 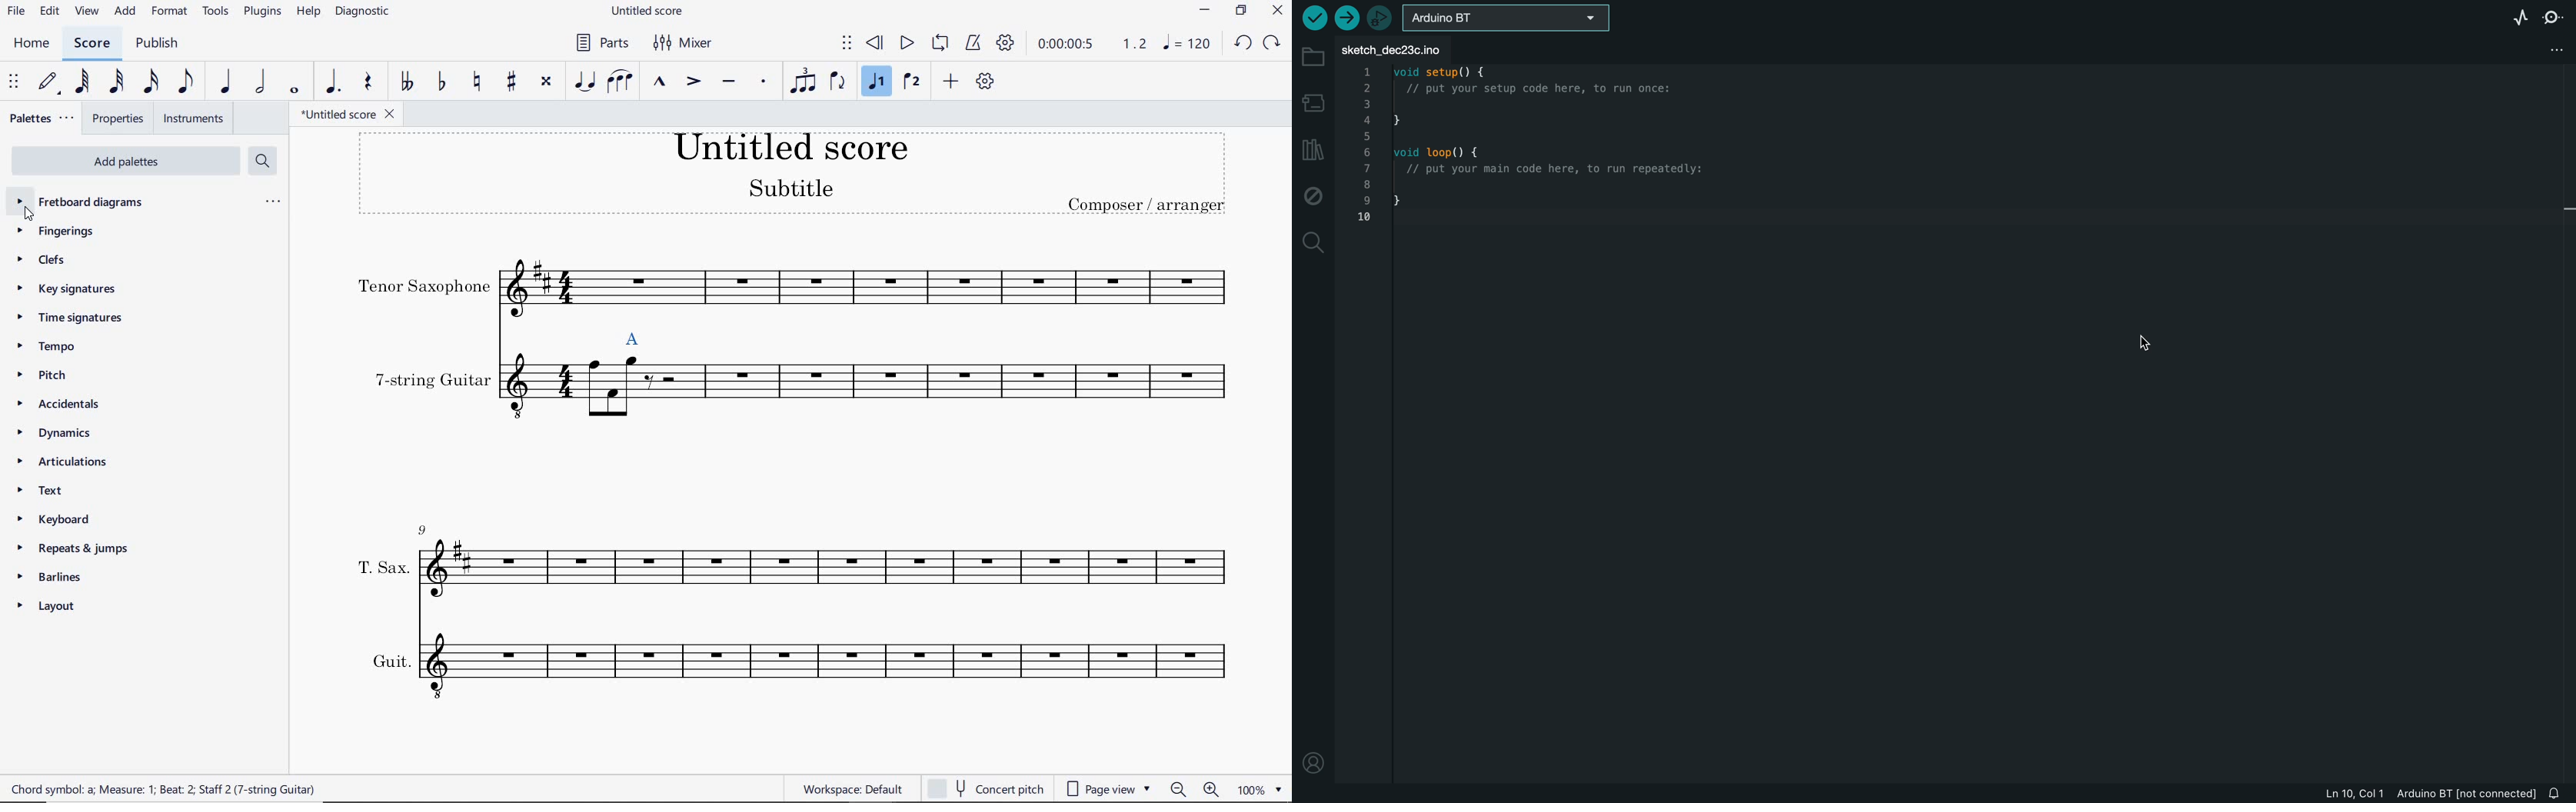 What do you see at coordinates (264, 14) in the screenshot?
I see `PLUGINS` at bounding box center [264, 14].